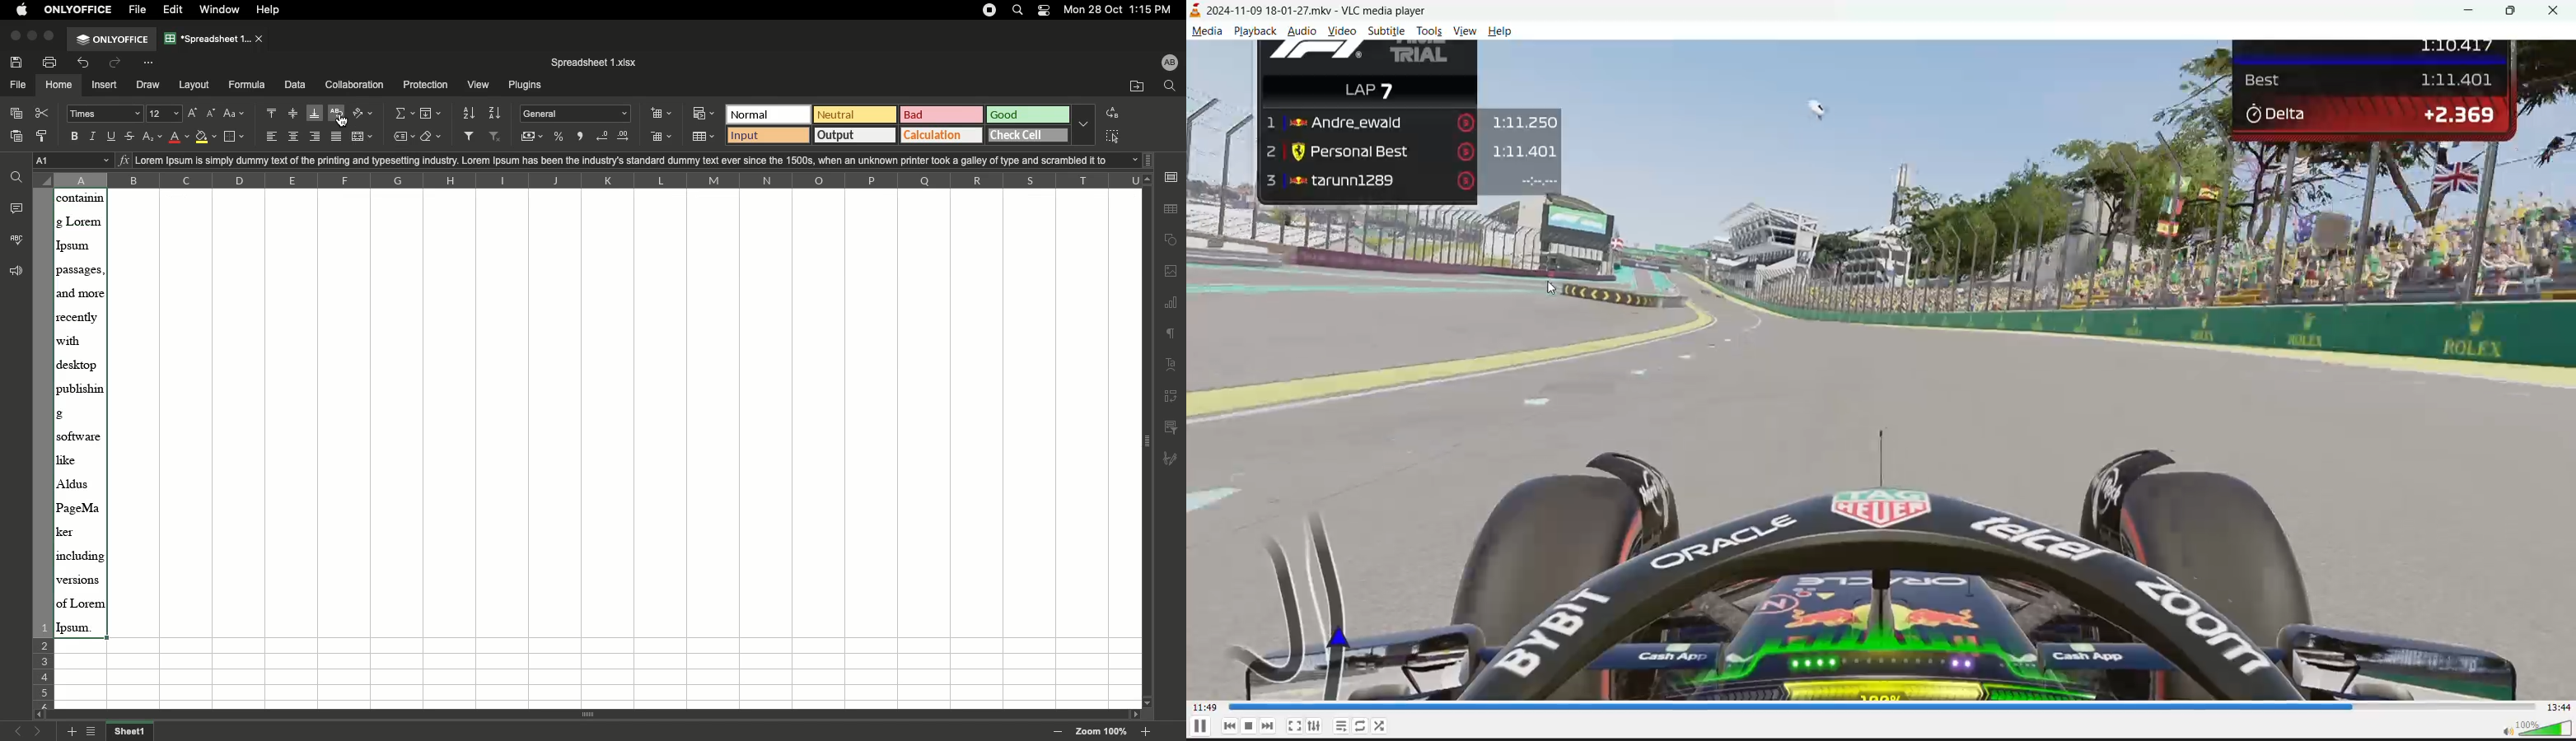 The height and width of the screenshot is (756, 2576). What do you see at coordinates (1384, 724) in the screenshot?
I see `random` at bounding box center [1384, 724].